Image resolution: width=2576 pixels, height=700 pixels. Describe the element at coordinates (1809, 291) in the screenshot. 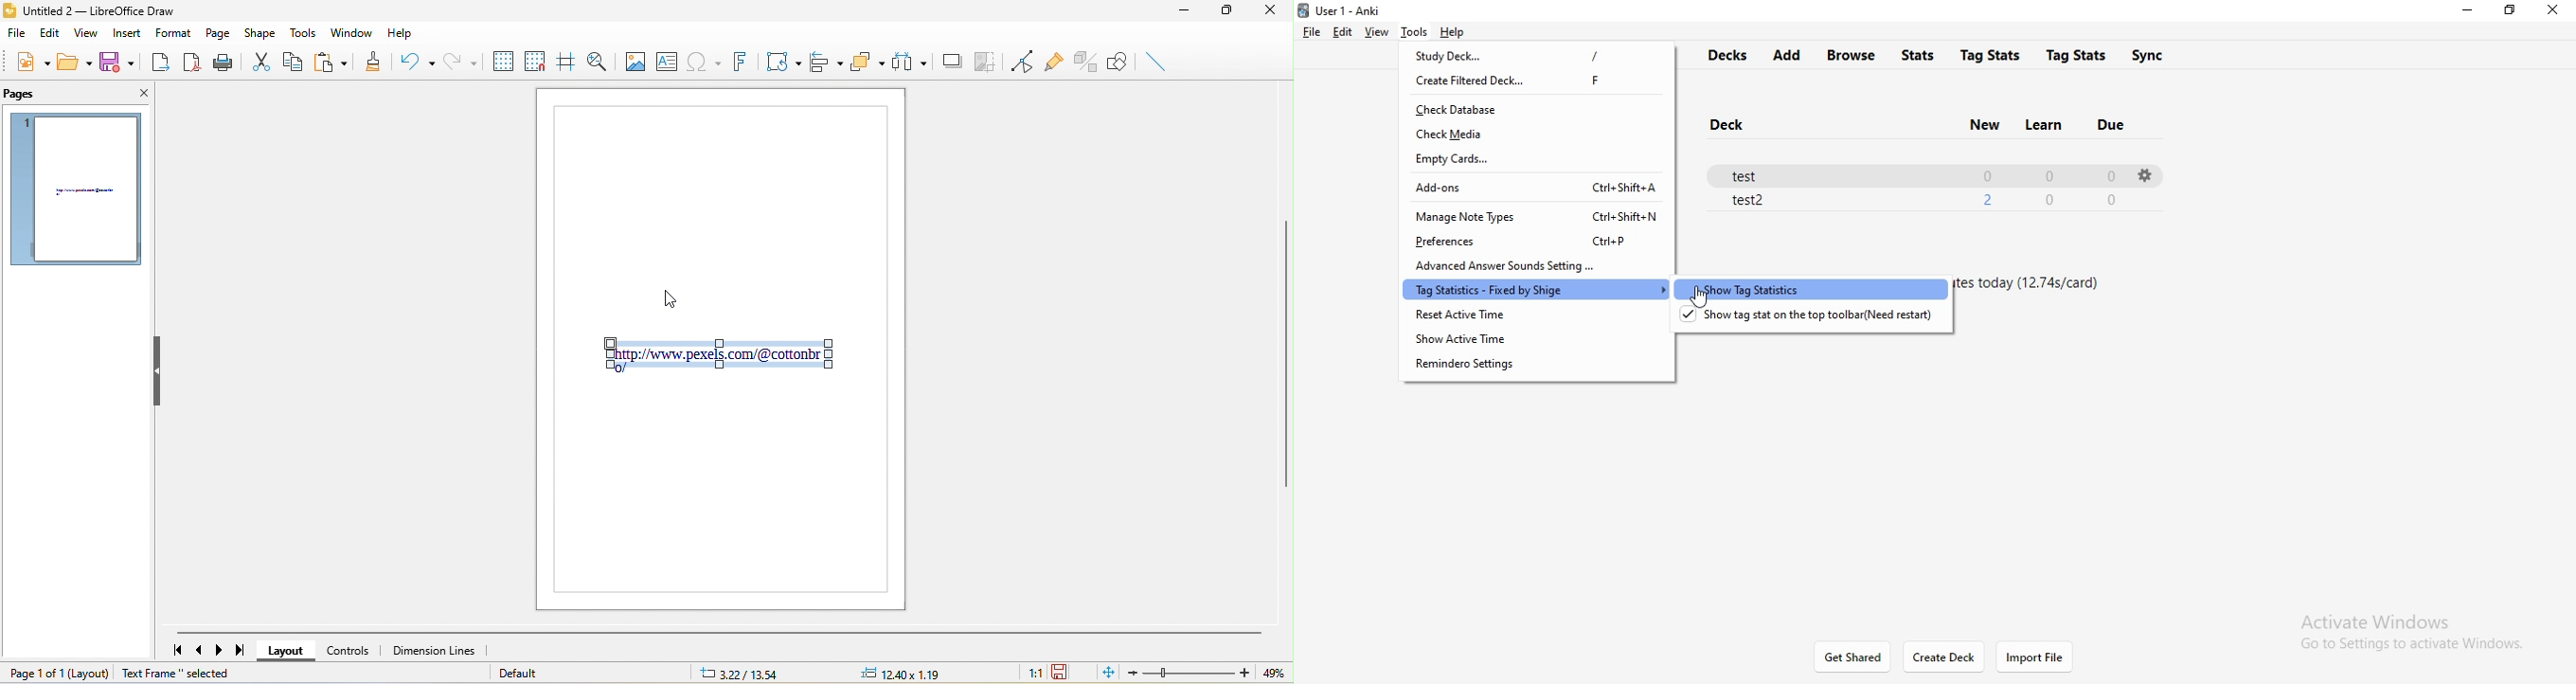

I see `highlighted` at that location.